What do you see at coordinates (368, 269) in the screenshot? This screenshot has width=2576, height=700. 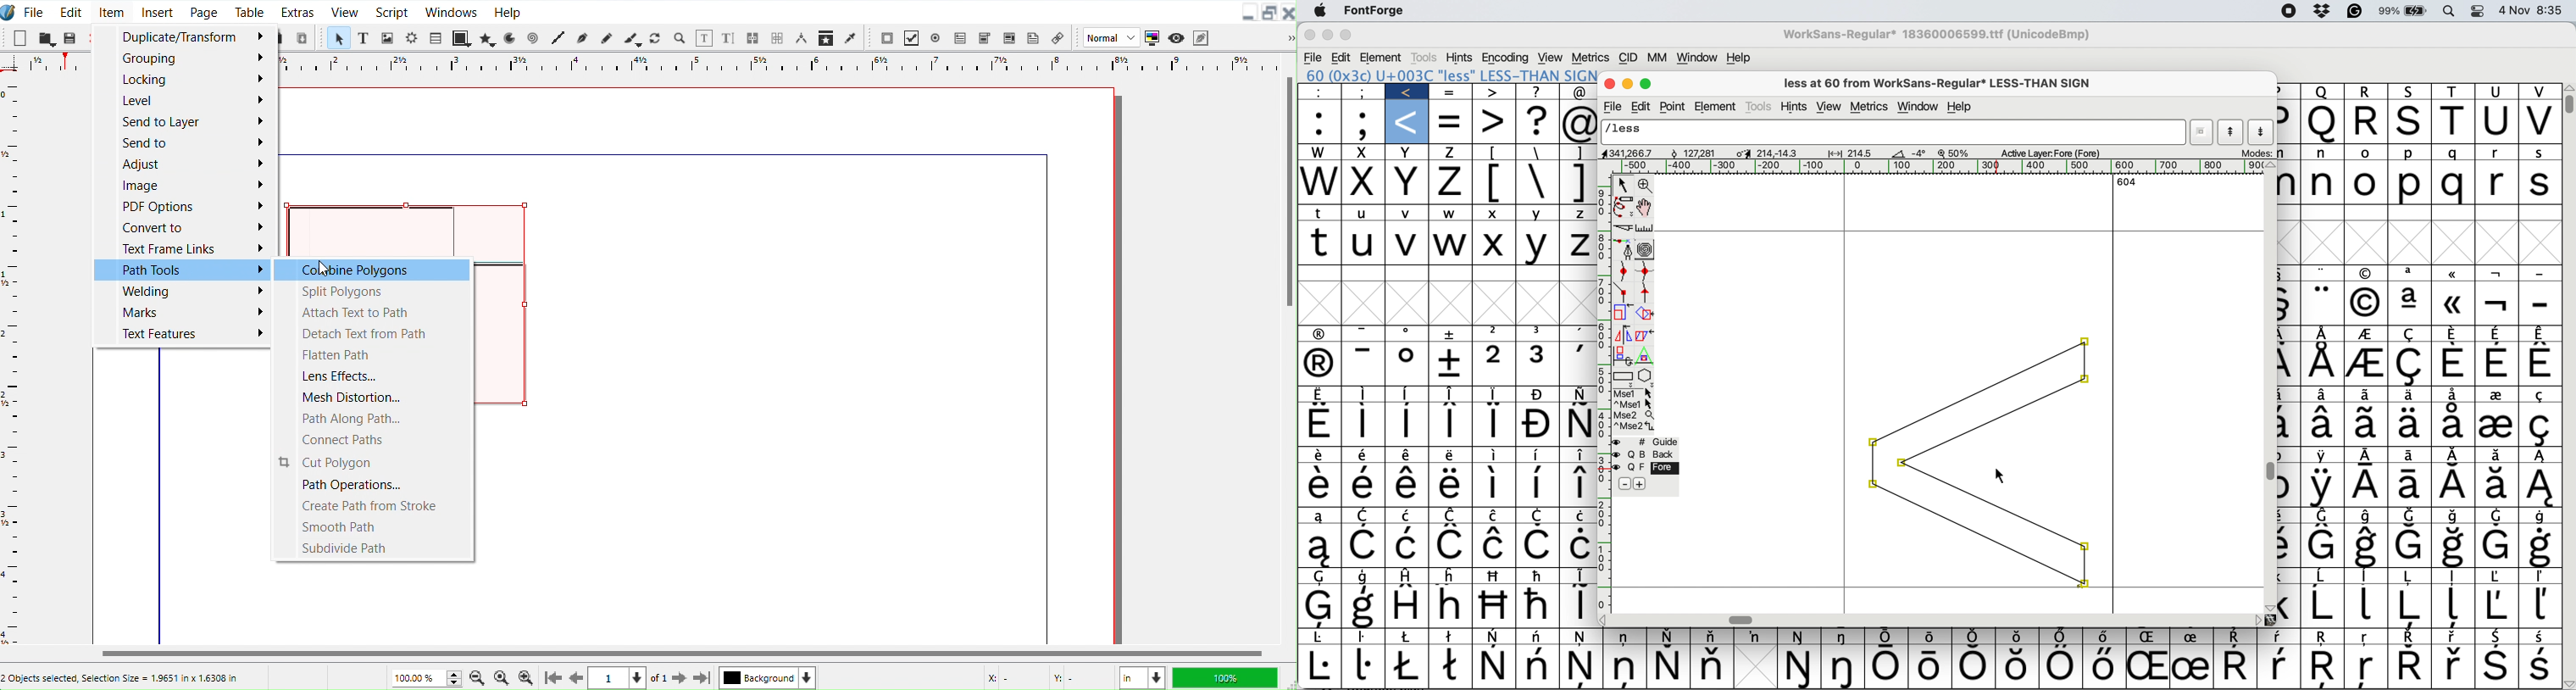 I see `Combine Polygon` at bounding box center [368, 269].